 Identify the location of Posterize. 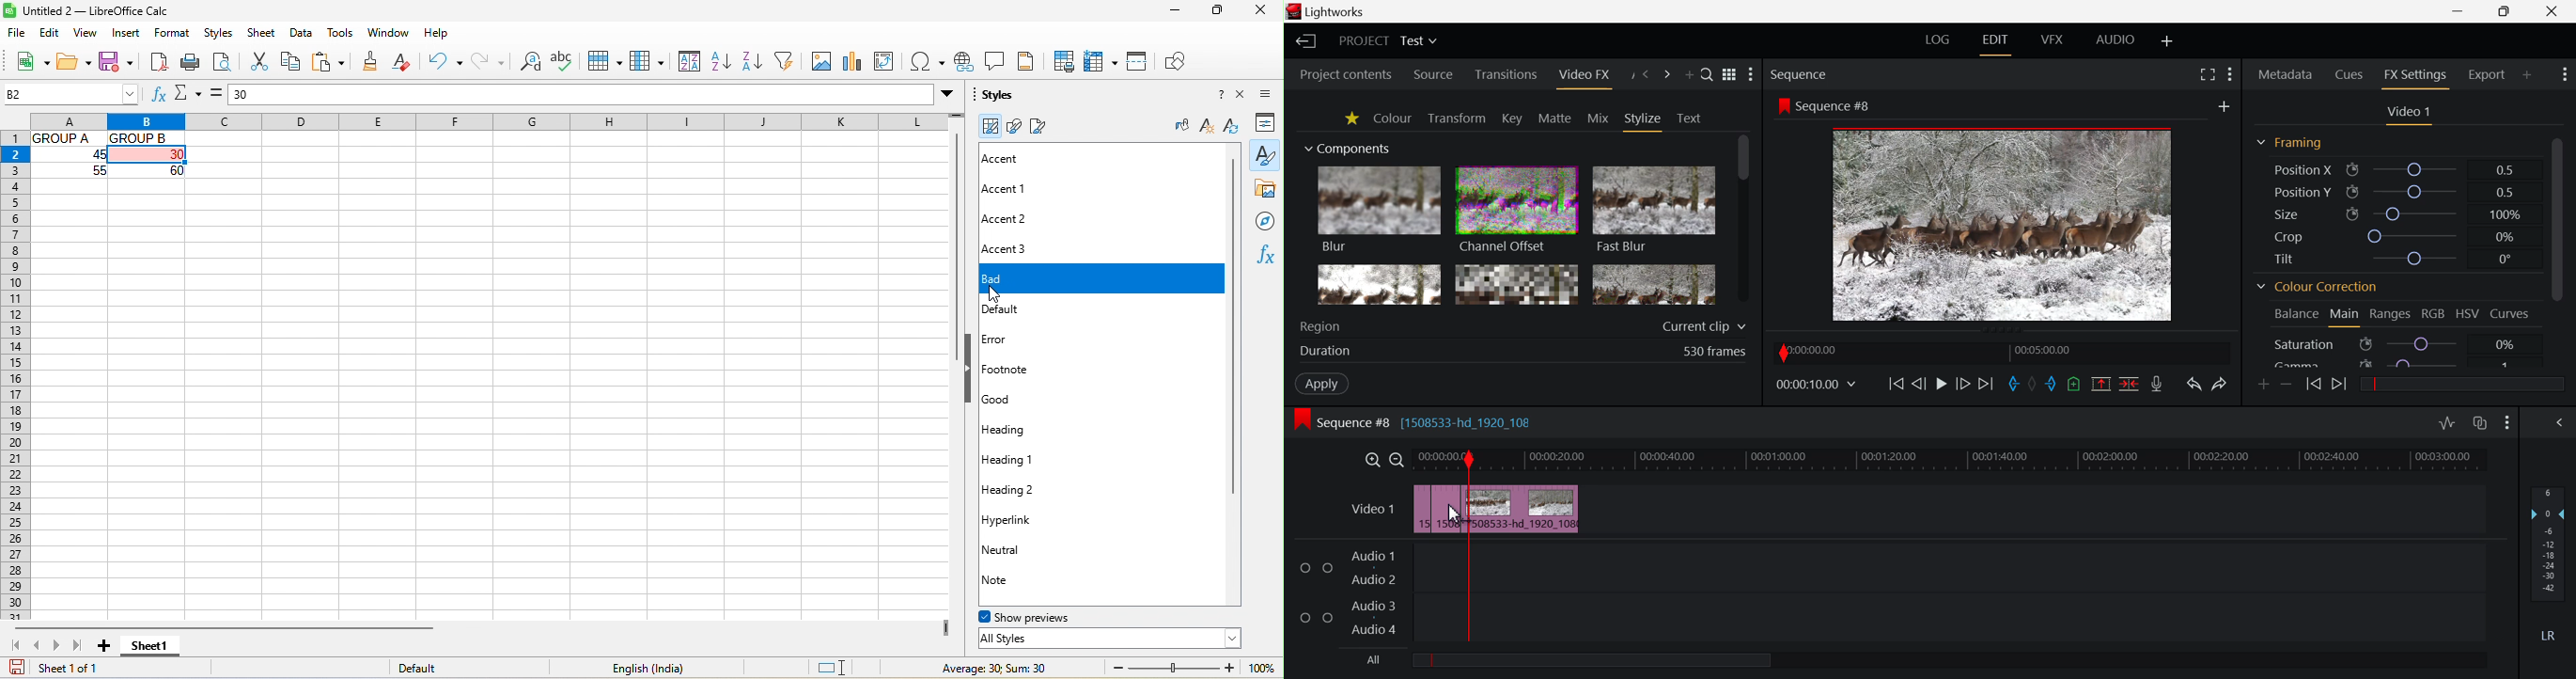
(1654, 286).